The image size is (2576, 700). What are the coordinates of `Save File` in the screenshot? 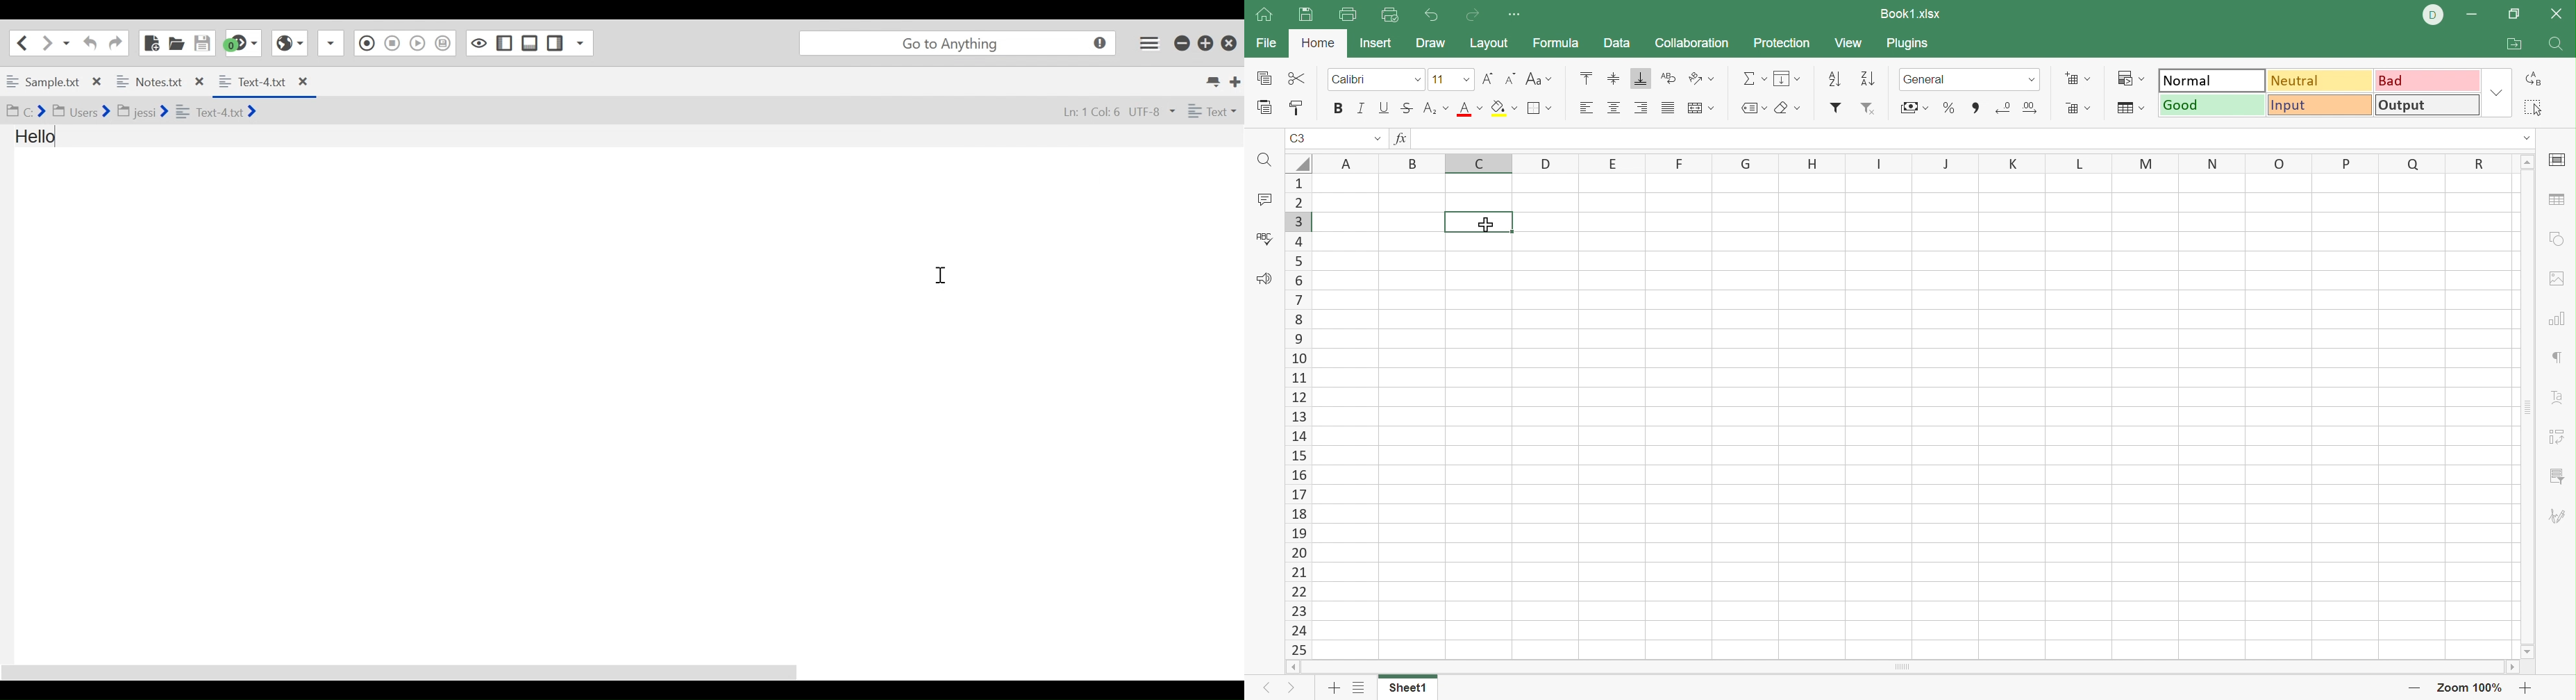 It's located at (202, 43).